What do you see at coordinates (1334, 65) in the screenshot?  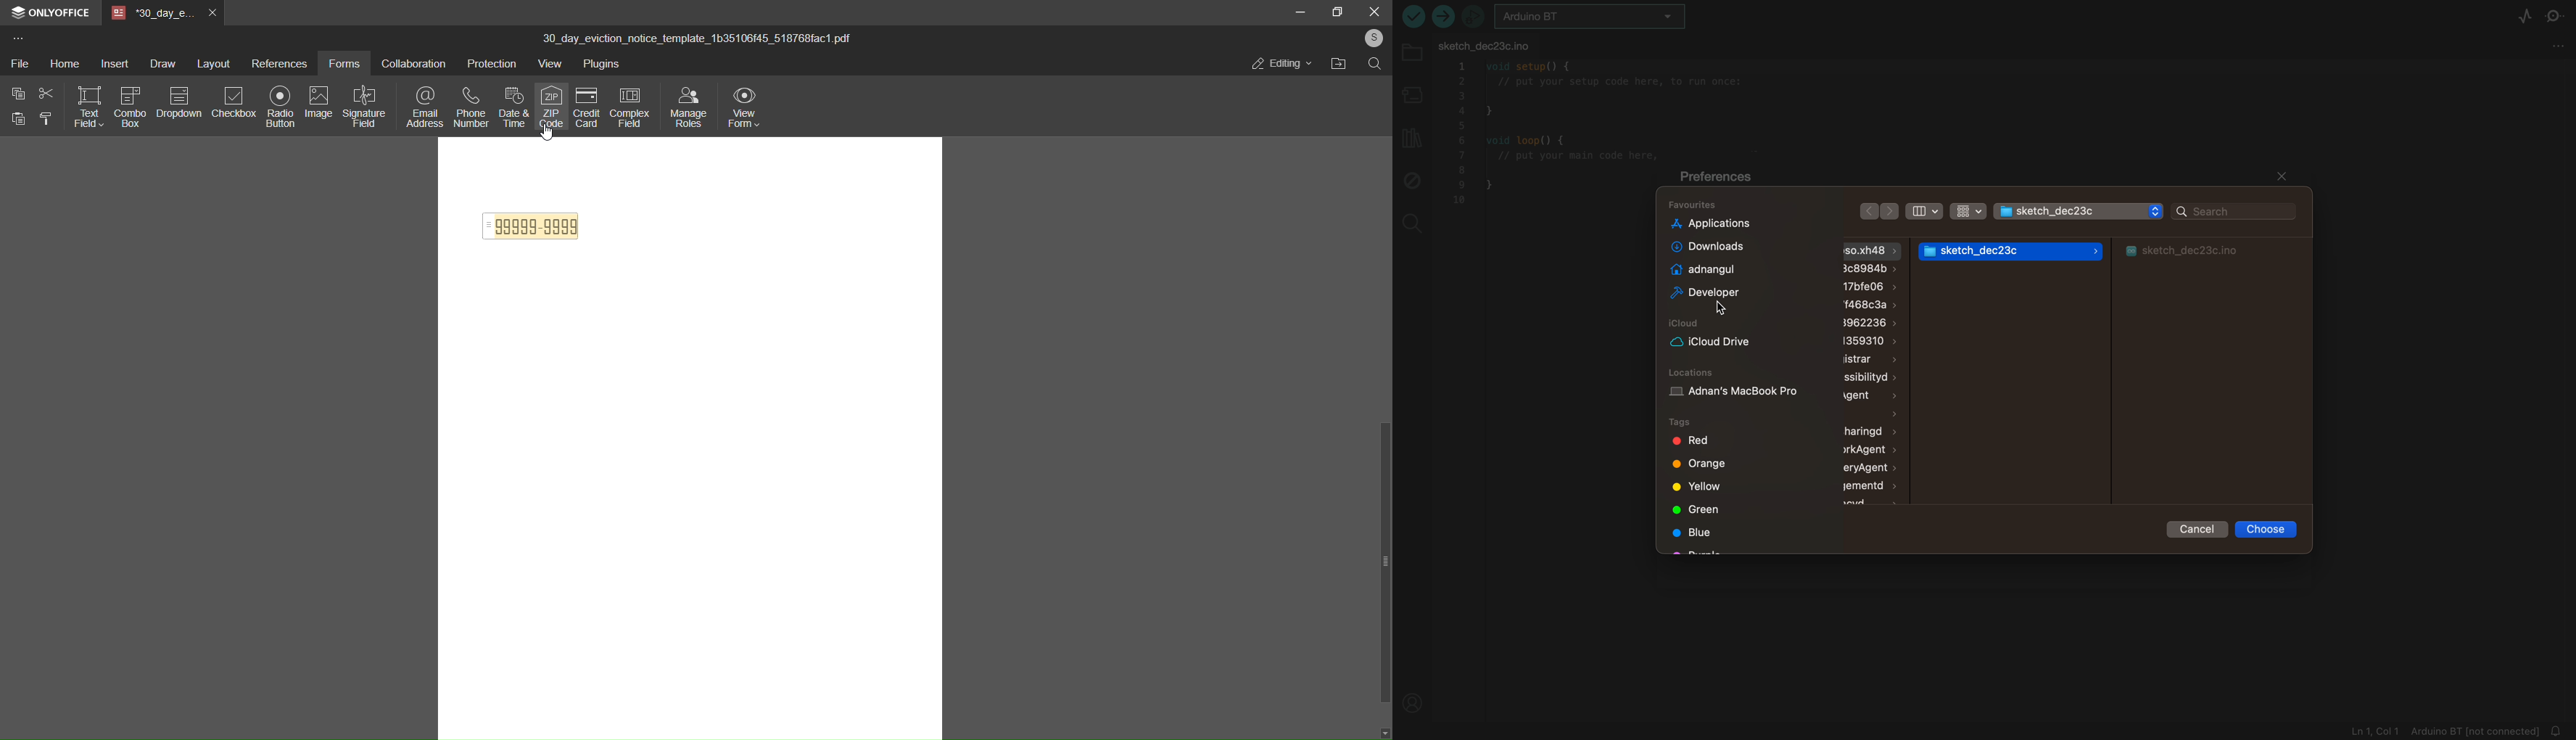 I see `open file location` at bounding box center [1334, 65].